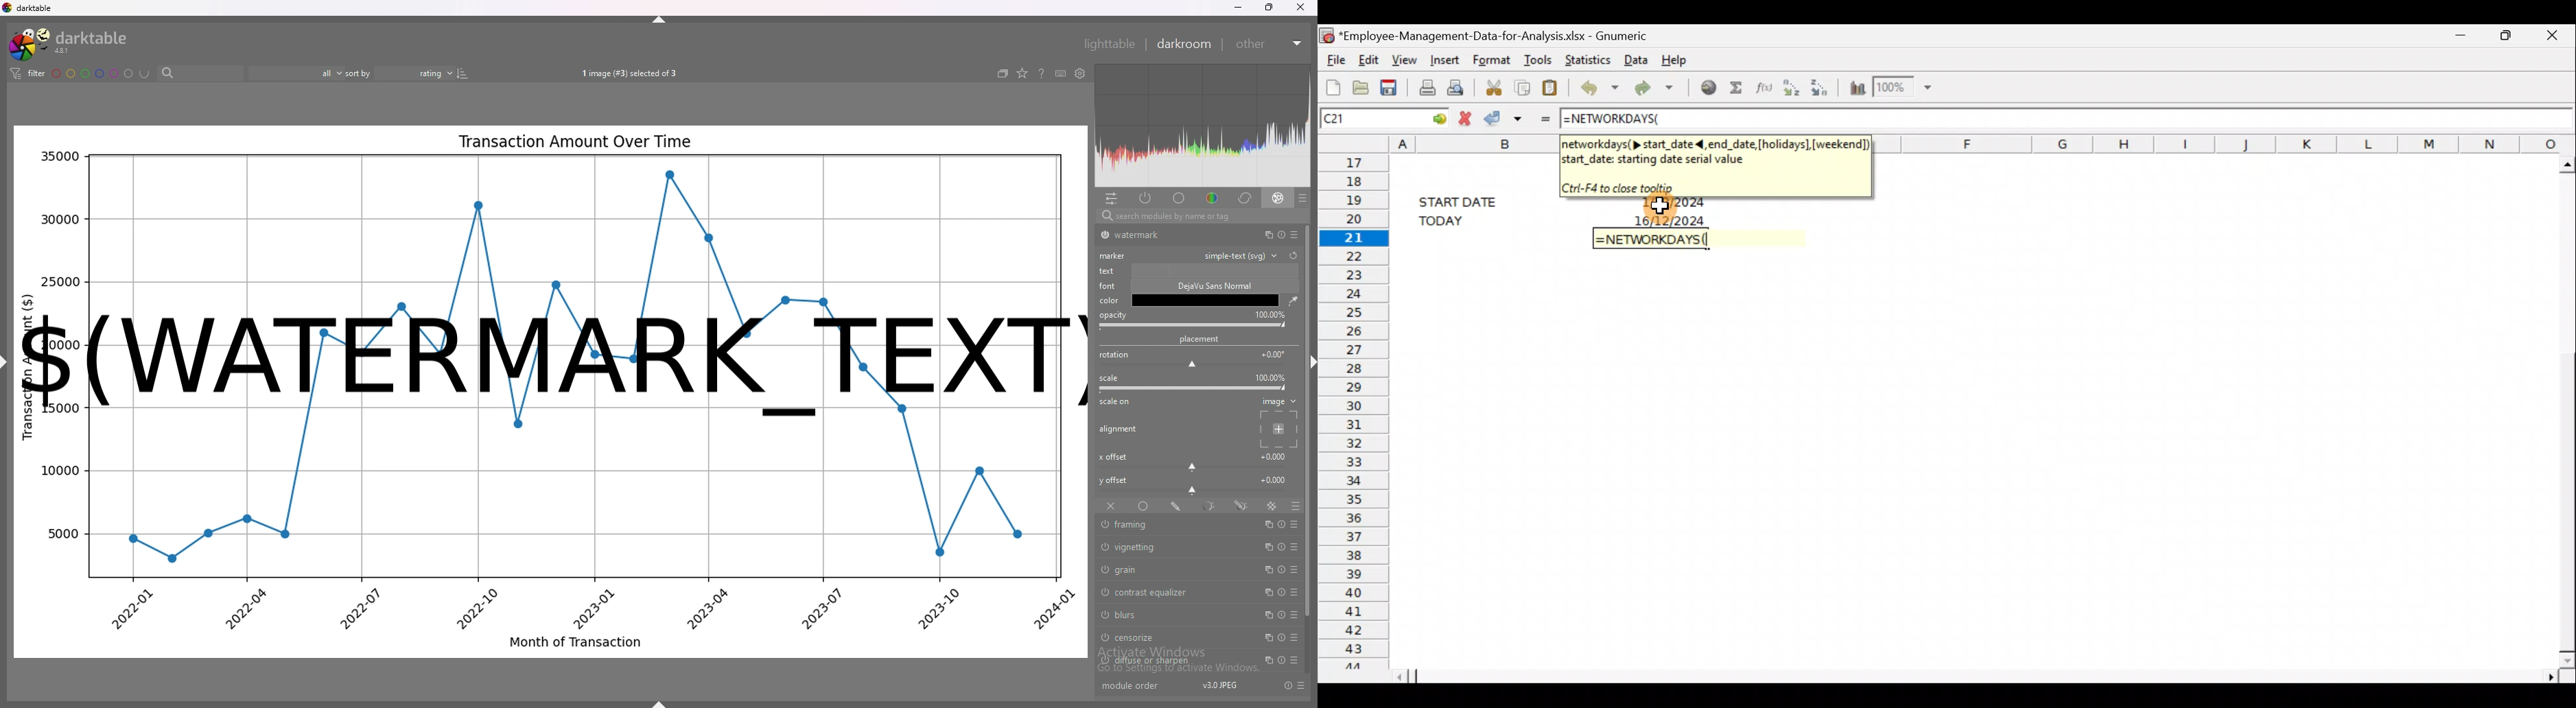  Describe the element at coordinates (1175, 235) in the screenshot. I see `watermark` at that location.